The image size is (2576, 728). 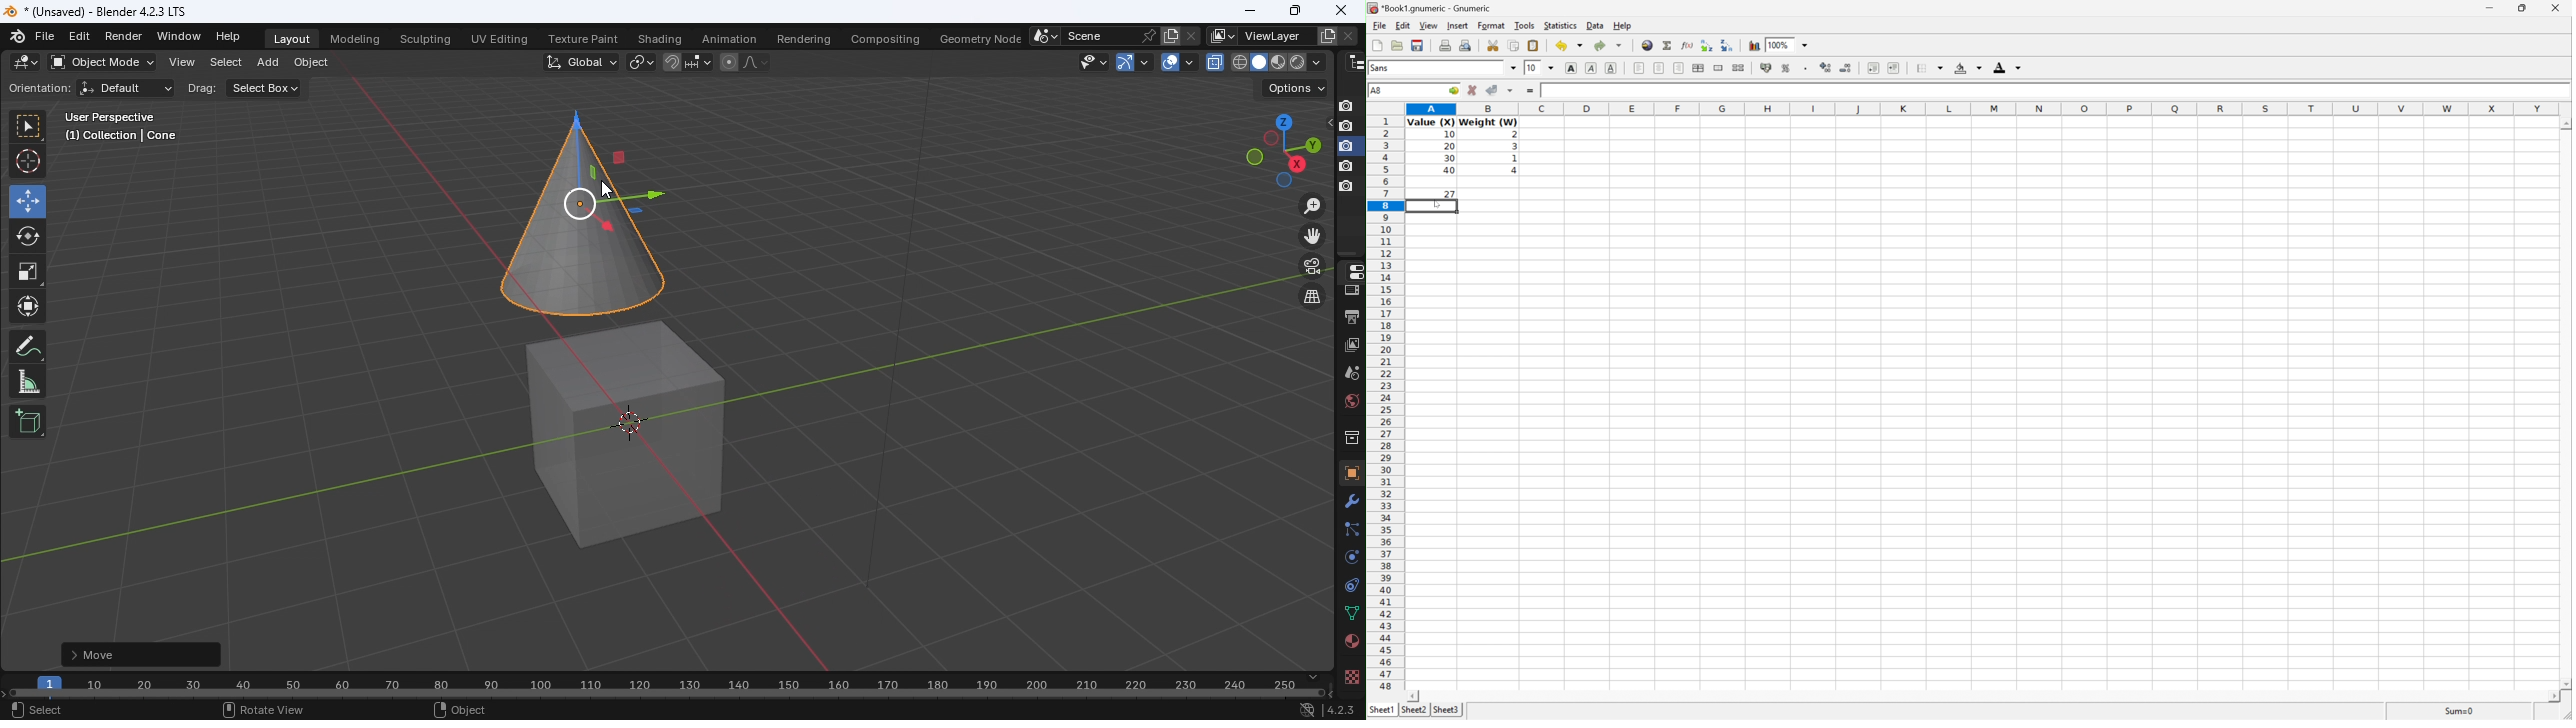 I want to click on Format selection as accounting, so click(x=1767, y=69).